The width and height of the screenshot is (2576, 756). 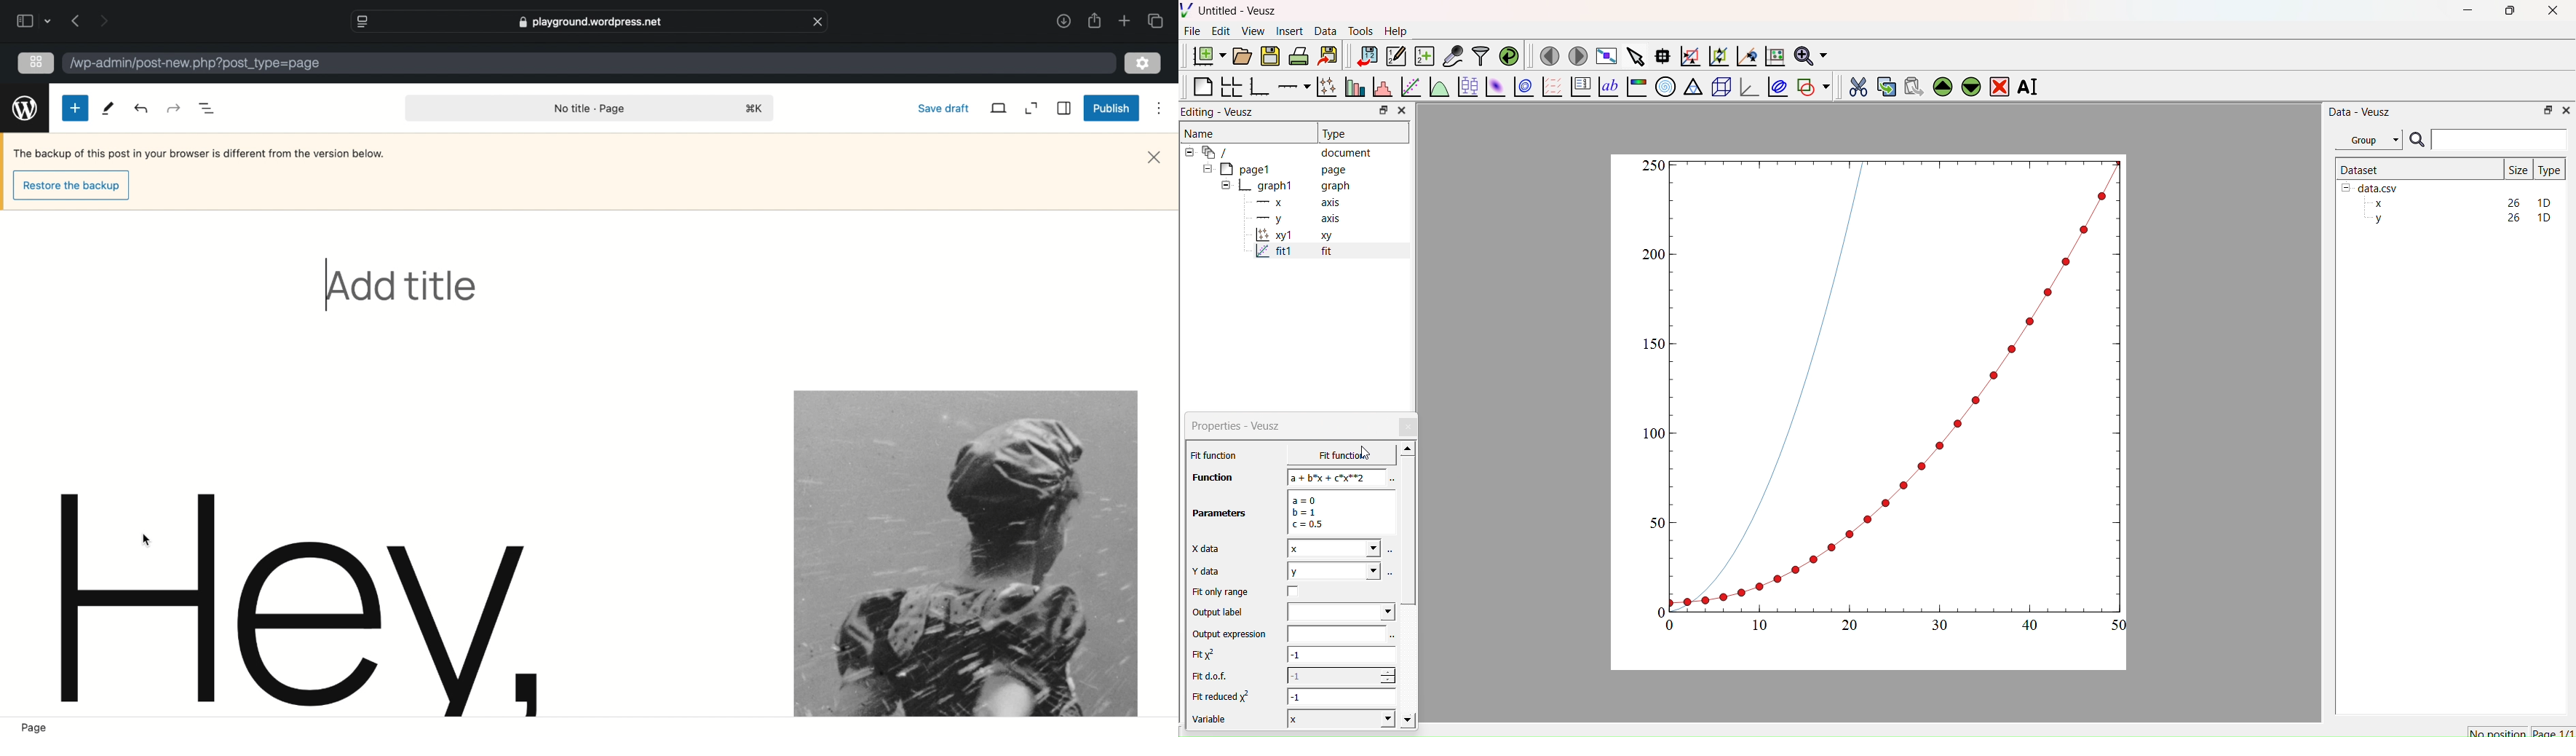 What do you see at coordinates (1341, 657) in the screenshot?
I see `-1` at bounding box center [1341, 657].